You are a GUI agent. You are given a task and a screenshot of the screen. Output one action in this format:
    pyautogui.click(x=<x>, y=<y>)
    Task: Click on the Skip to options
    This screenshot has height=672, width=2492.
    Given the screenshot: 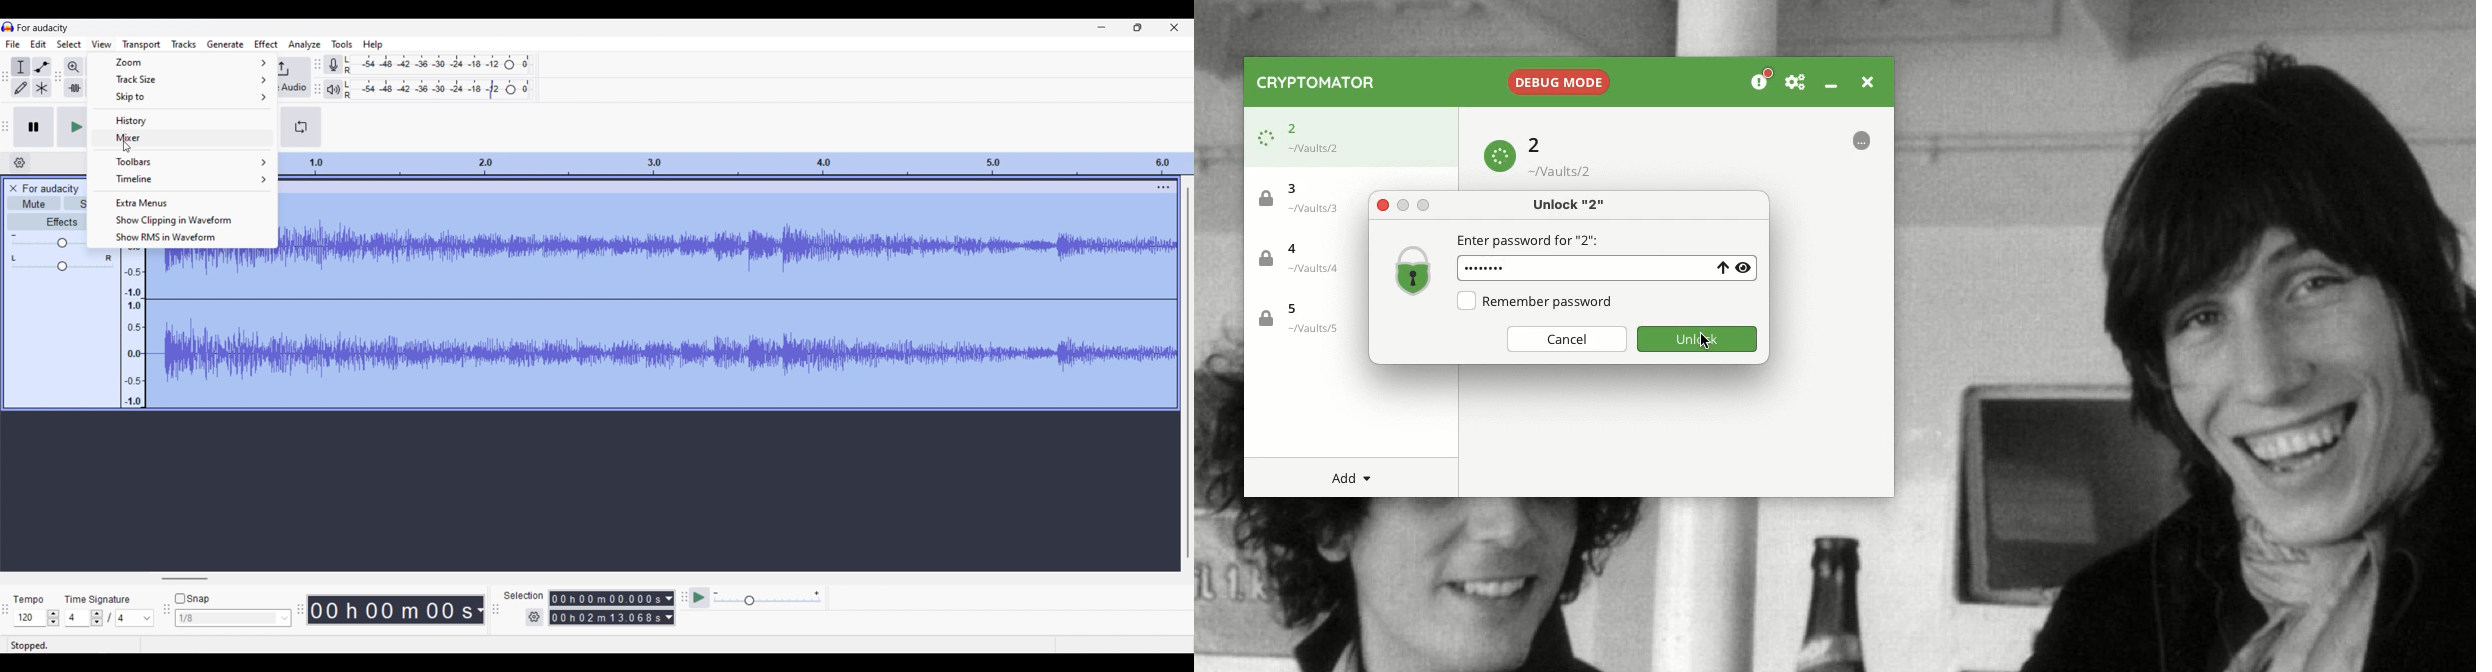 What is the action you would take?
    pyautogui.click(x=183, y=97)
    